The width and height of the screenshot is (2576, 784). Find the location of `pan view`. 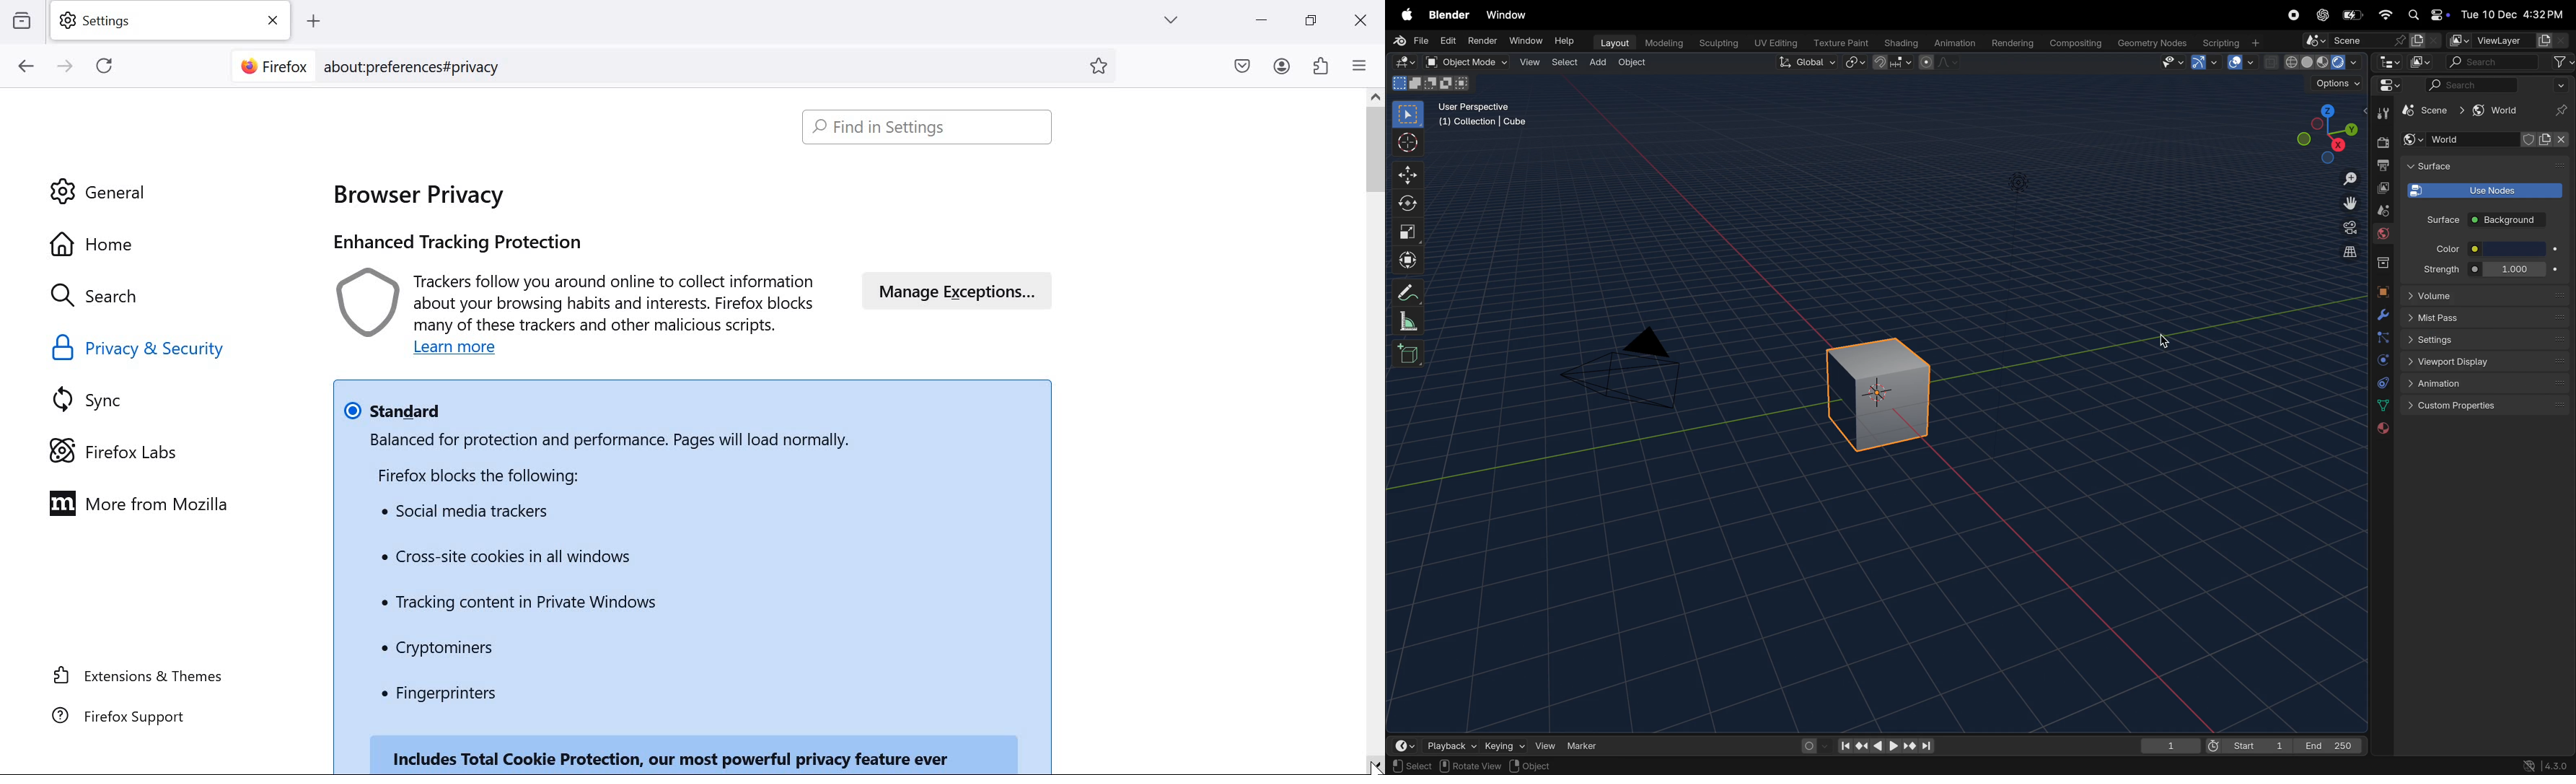

pan view is located at coordinates (1415, 766).